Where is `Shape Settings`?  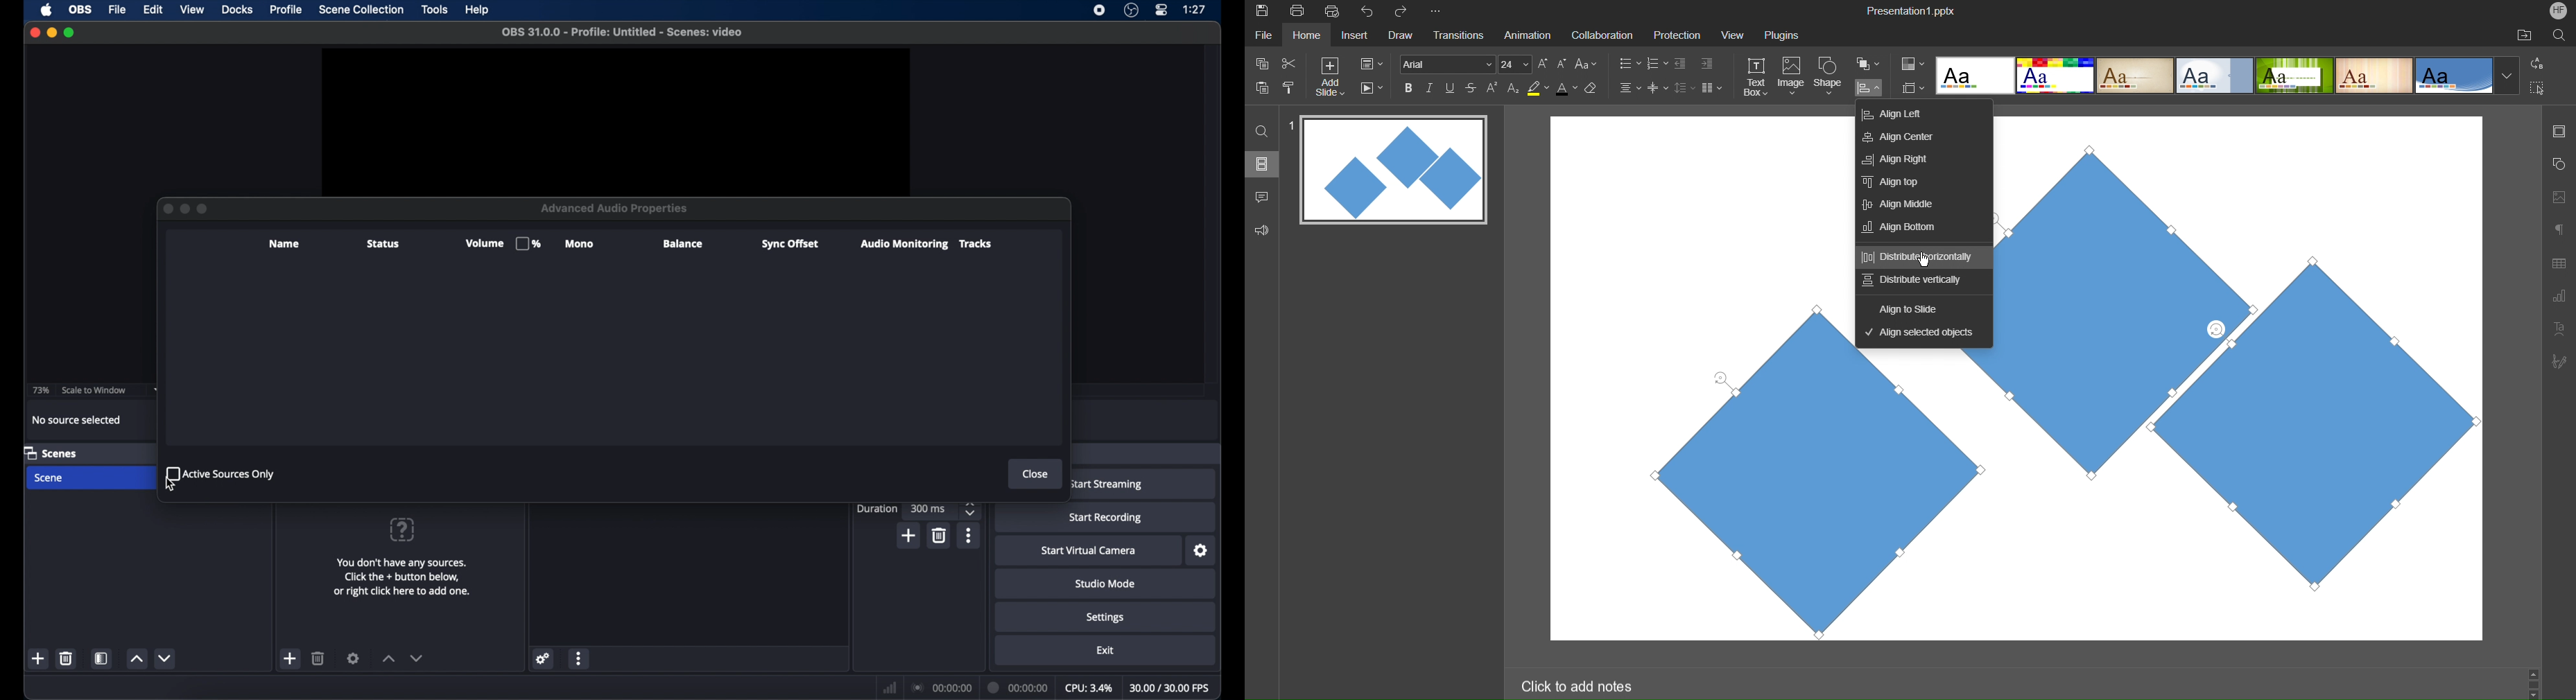
Shape Settings is located at coordinates (2559, 165).